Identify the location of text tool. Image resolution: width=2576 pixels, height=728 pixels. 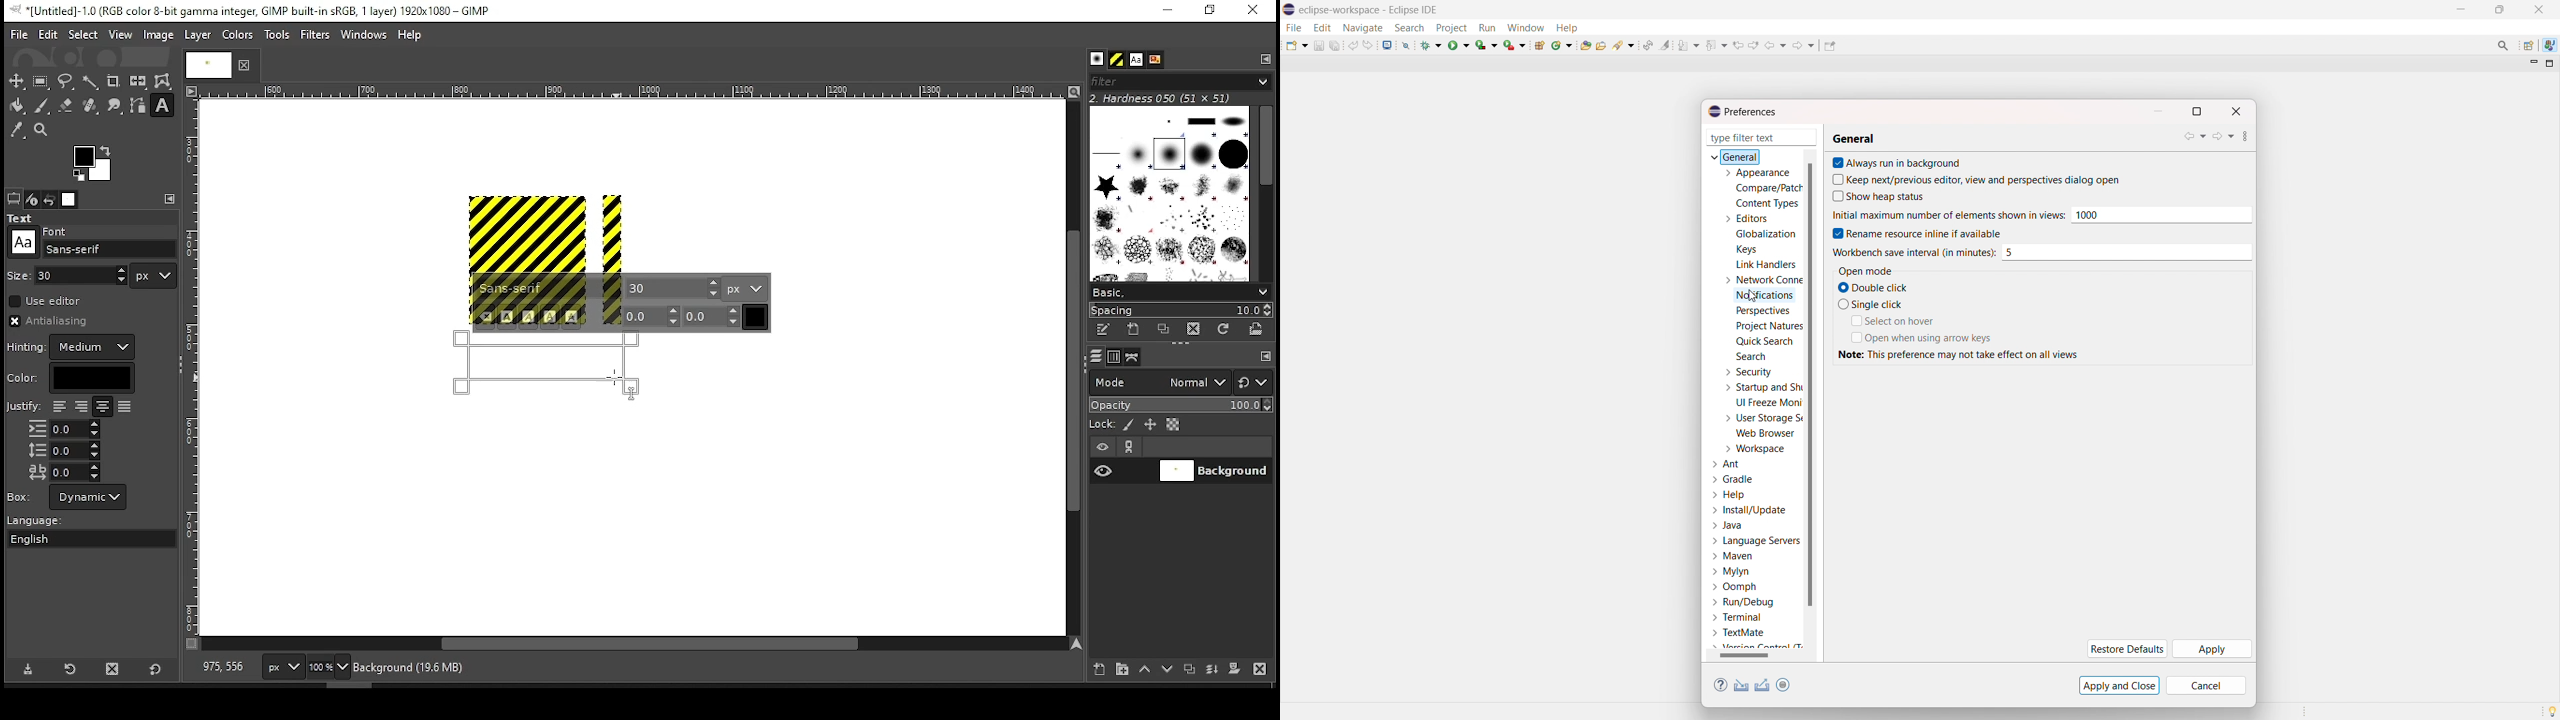
(162, 107).